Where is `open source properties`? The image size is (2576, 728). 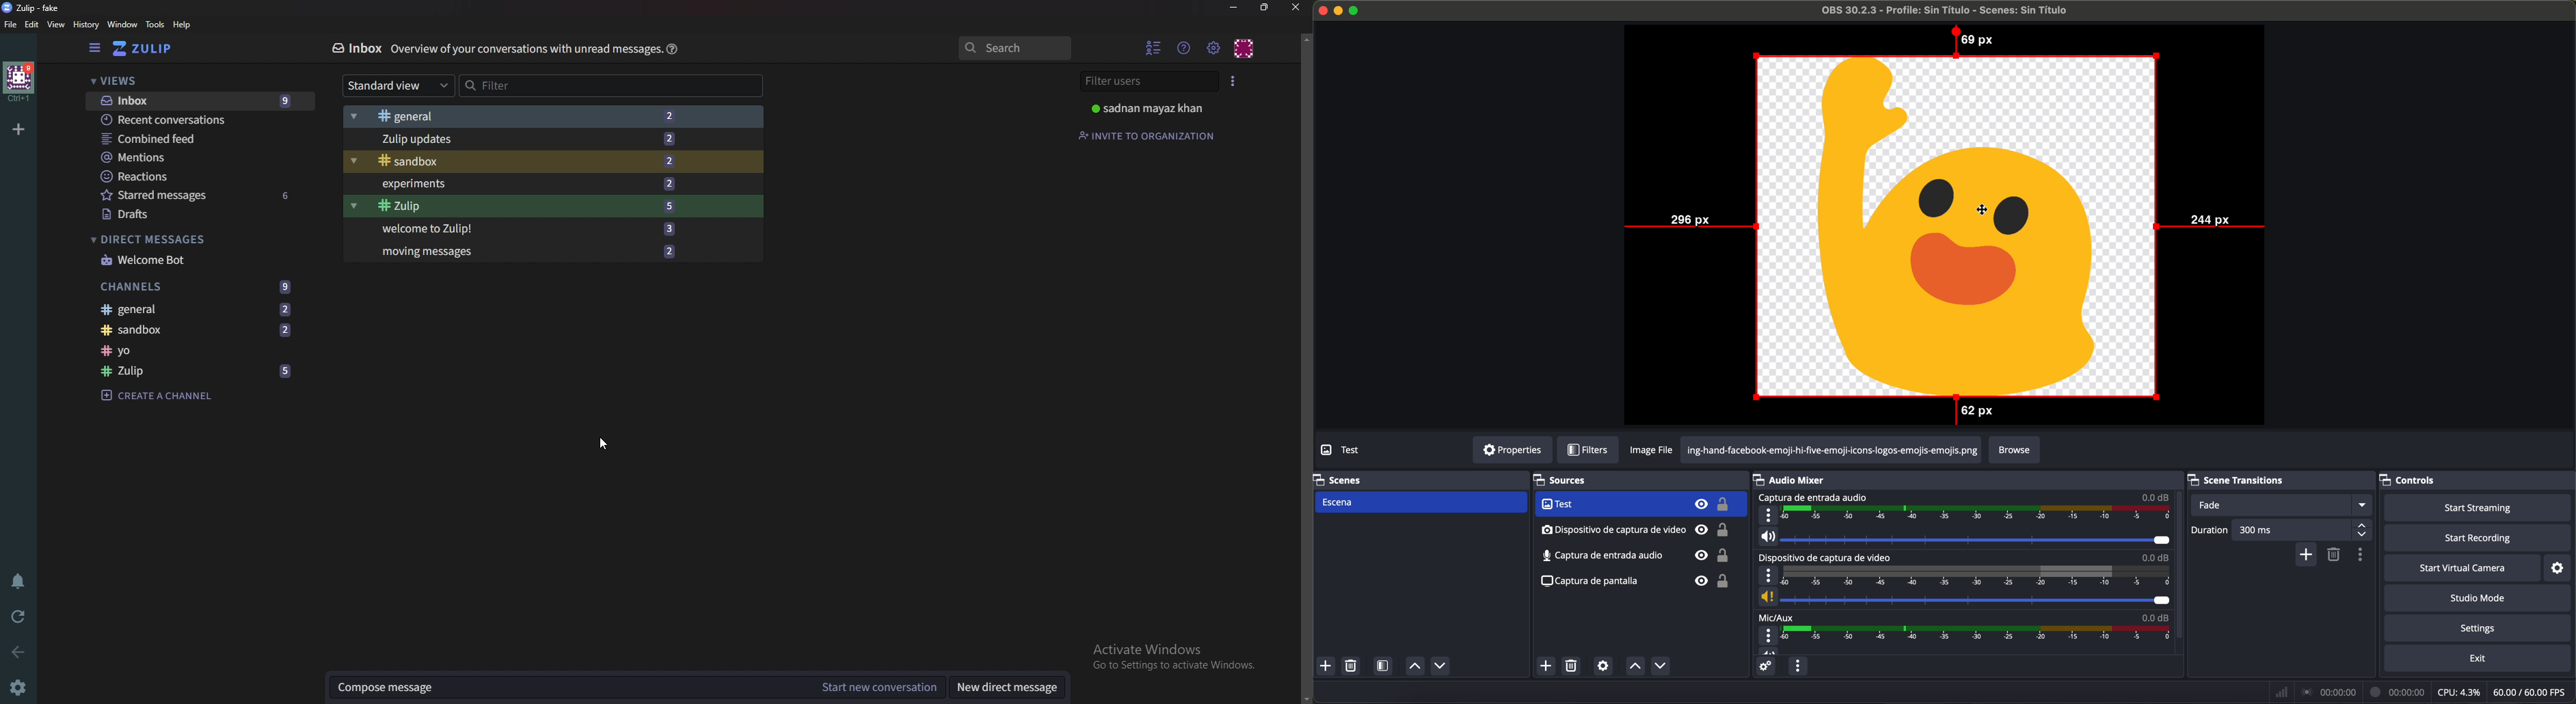
open source properties is located at coordinates (1603, 666).